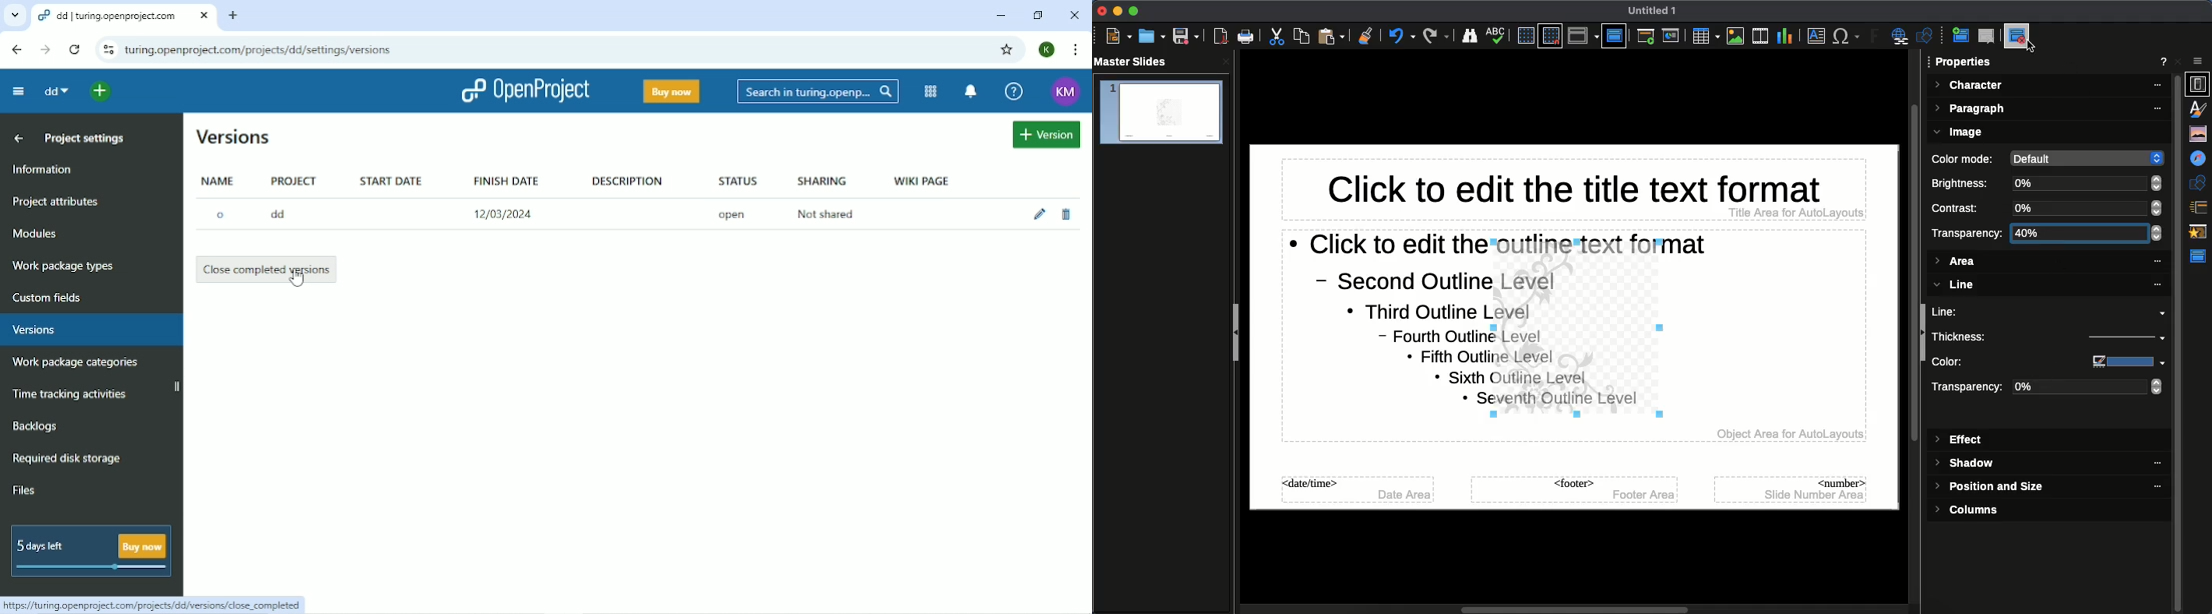 Image resolution: width=2212 pixels, height=616 pixels. I want to click on Cut, so click(1279, 37).